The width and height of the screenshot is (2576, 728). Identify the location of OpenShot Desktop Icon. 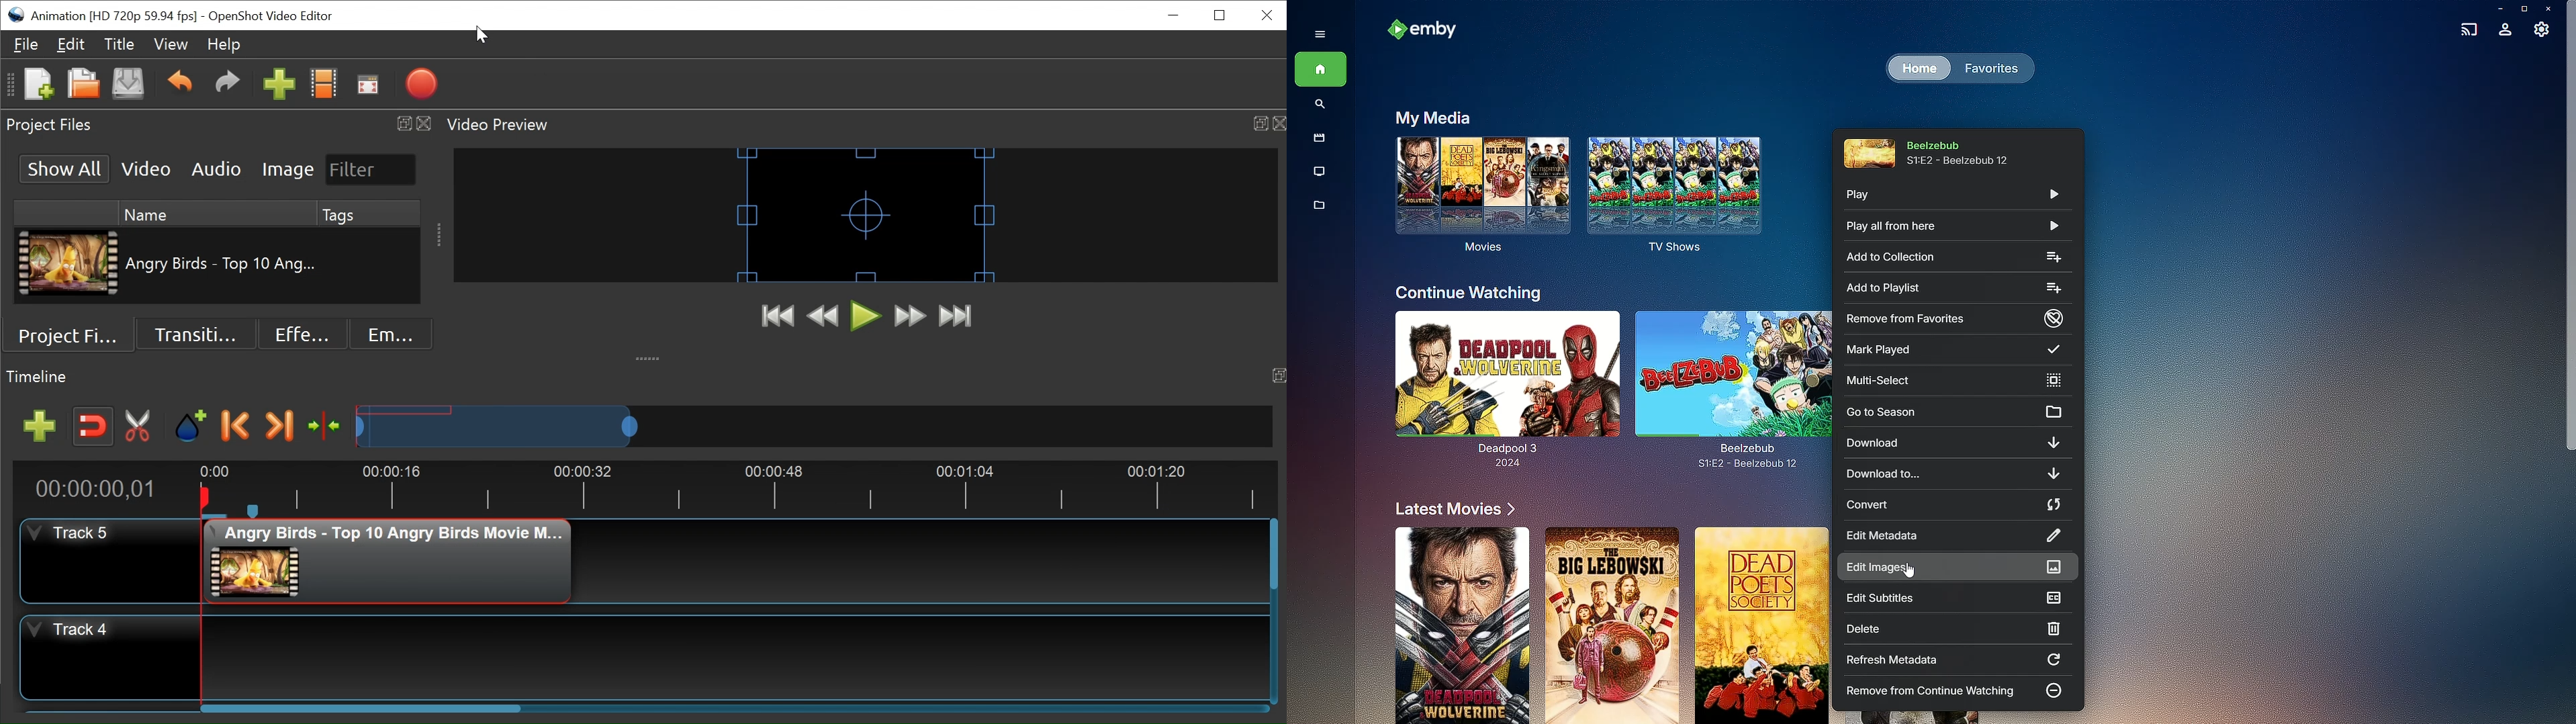
(17, 15).